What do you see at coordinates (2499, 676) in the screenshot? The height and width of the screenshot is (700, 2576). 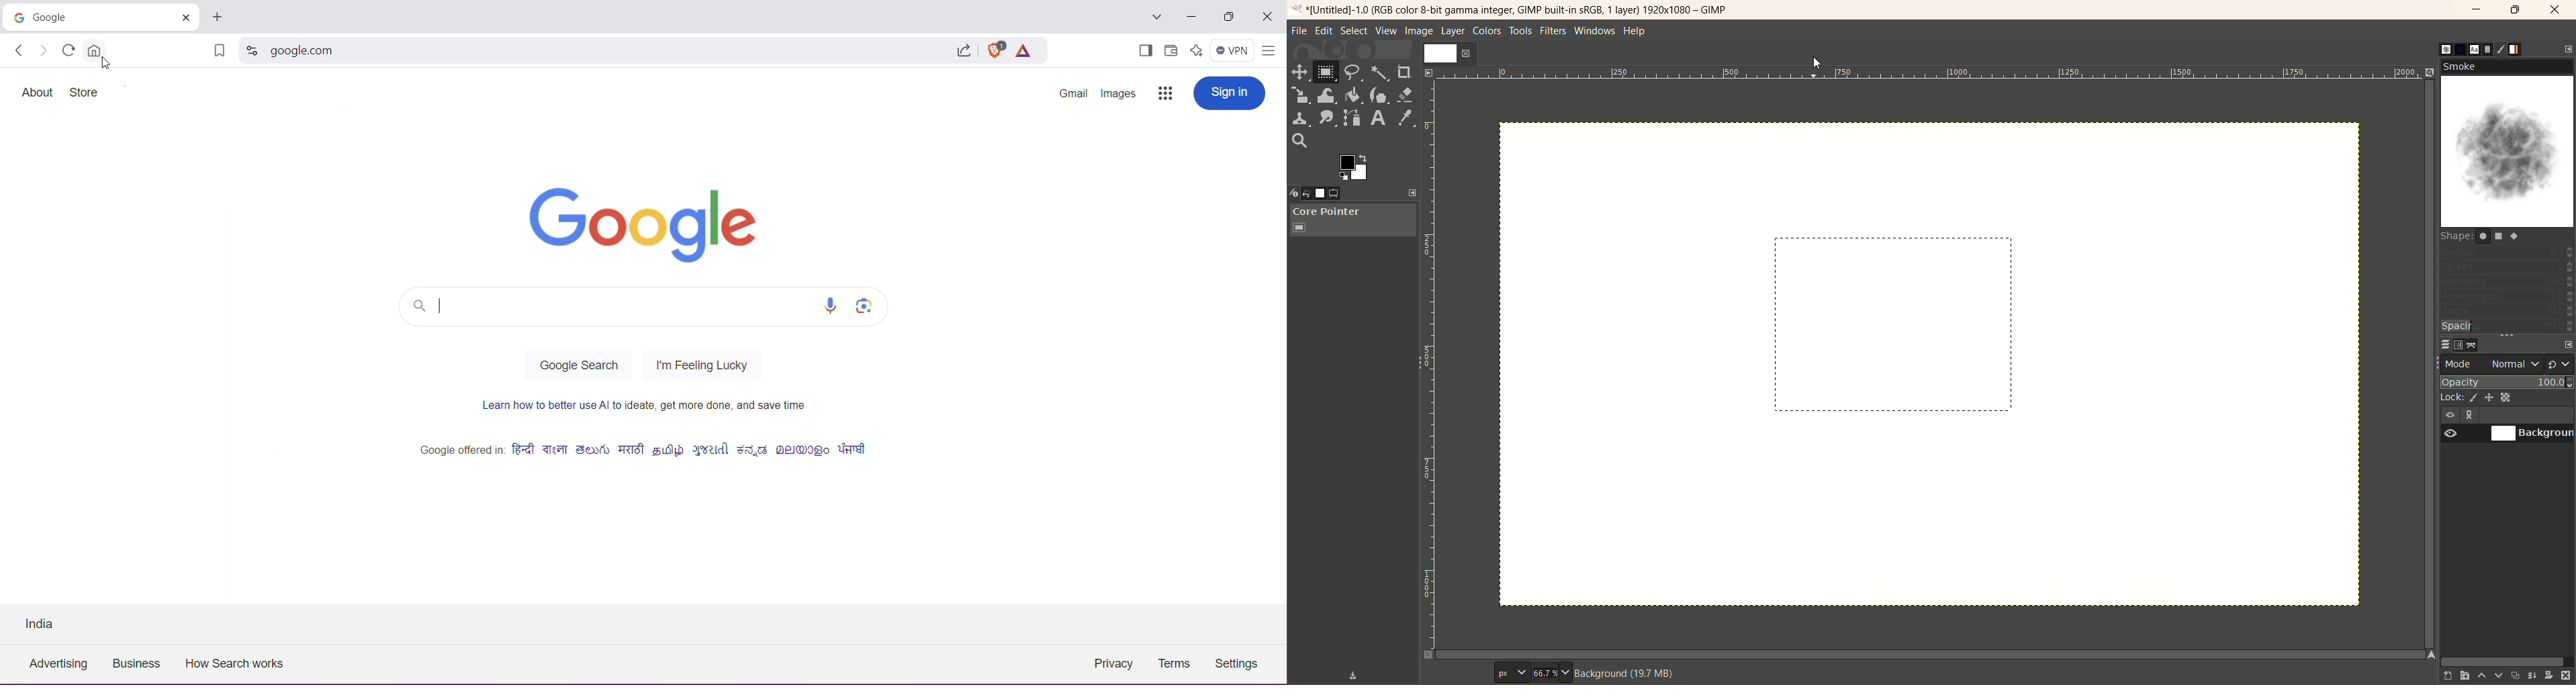 I see `lower this layer one step` at bounding box center [2499, 676].